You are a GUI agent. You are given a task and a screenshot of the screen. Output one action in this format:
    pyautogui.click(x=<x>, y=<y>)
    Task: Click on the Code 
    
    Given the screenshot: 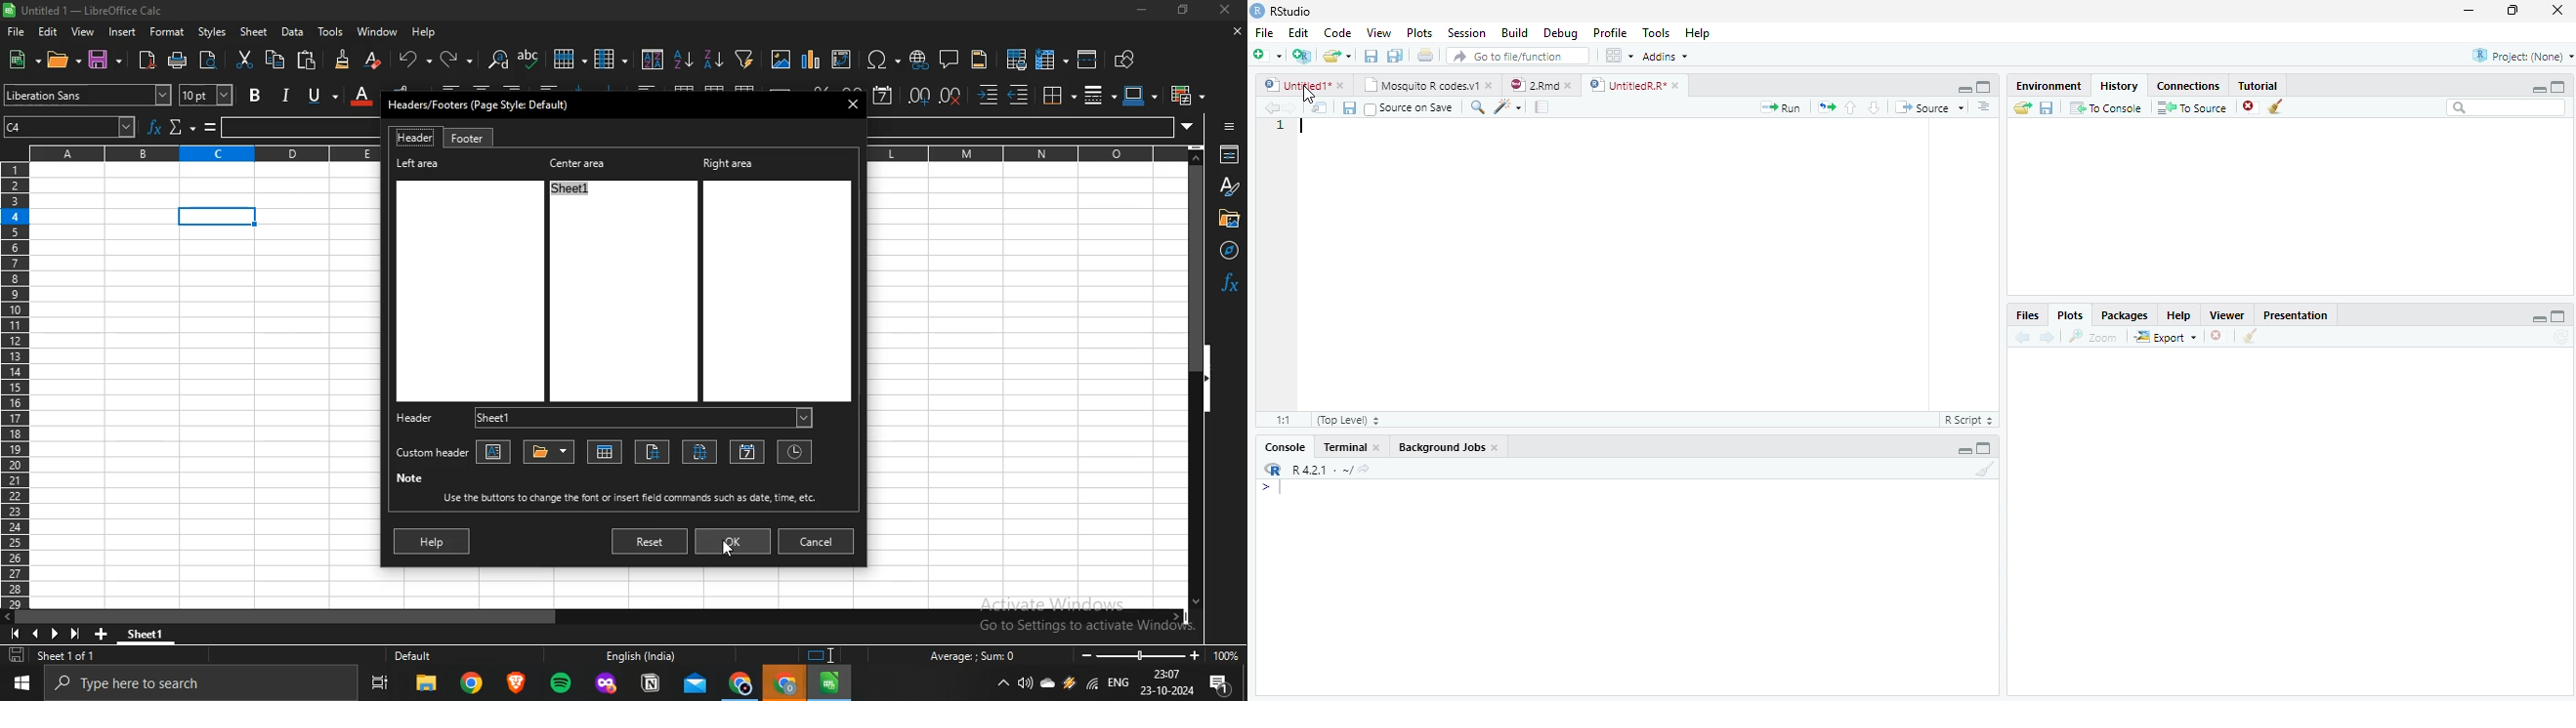 What is the action you would take?
    pyautogui.click(x=1510, y=107)
    